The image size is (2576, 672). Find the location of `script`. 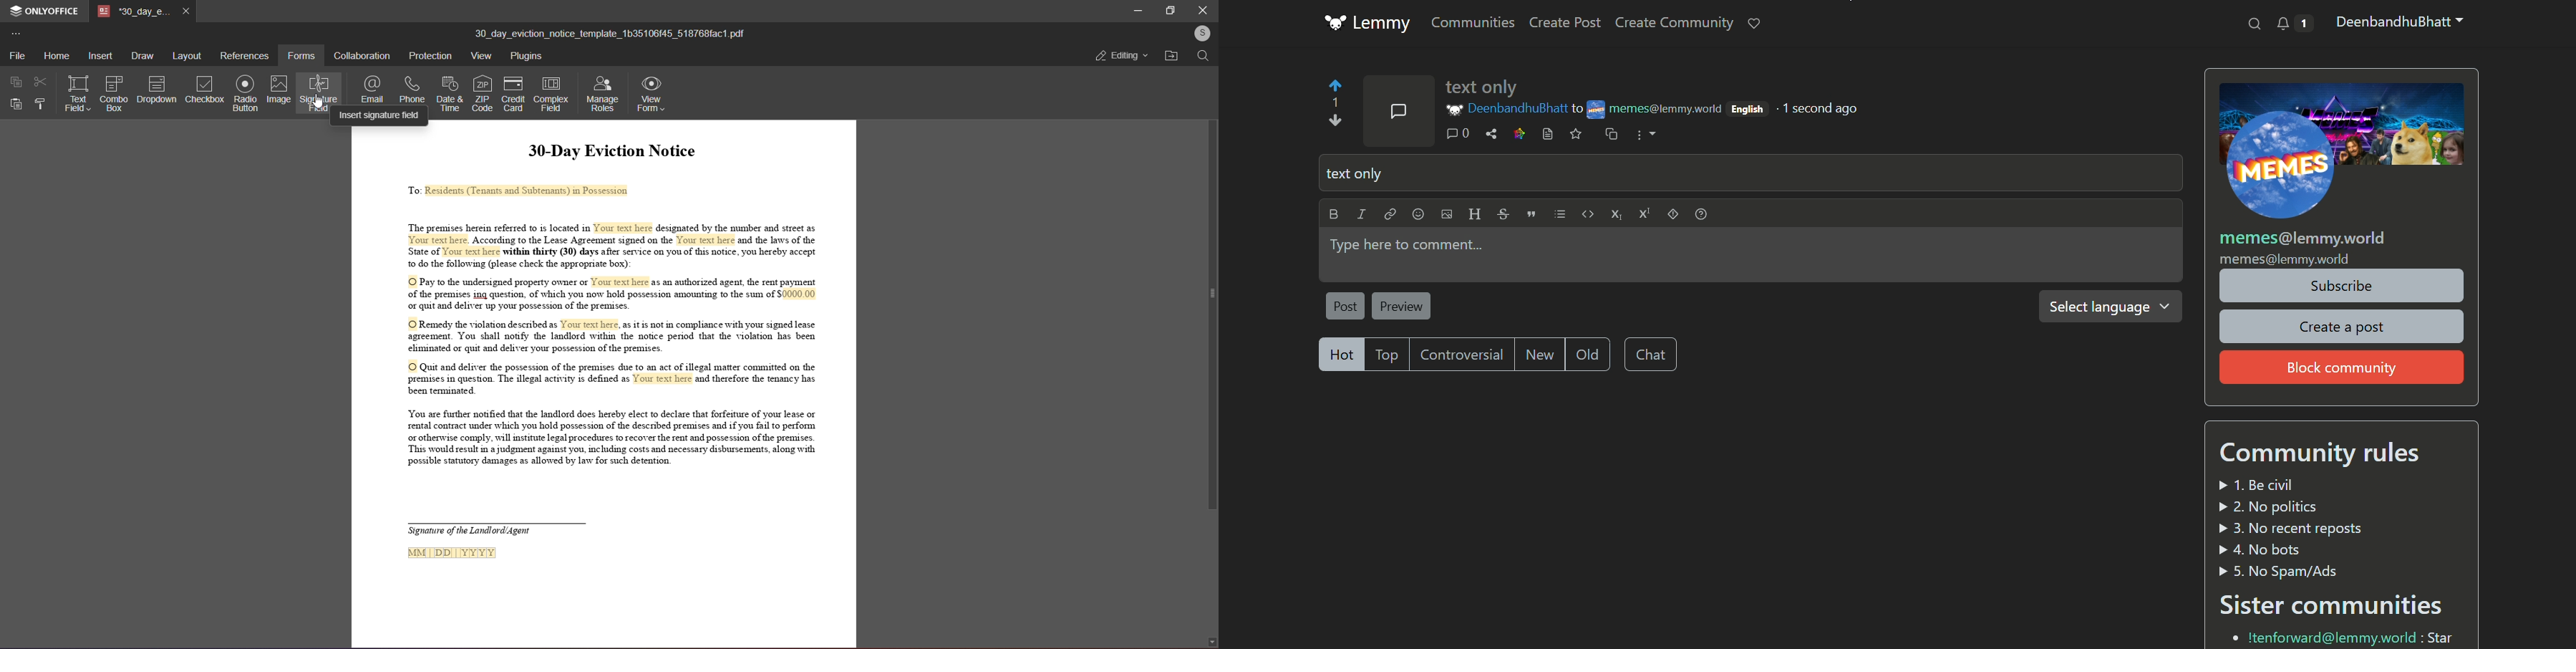

script is located at coordinates (1558, 214).